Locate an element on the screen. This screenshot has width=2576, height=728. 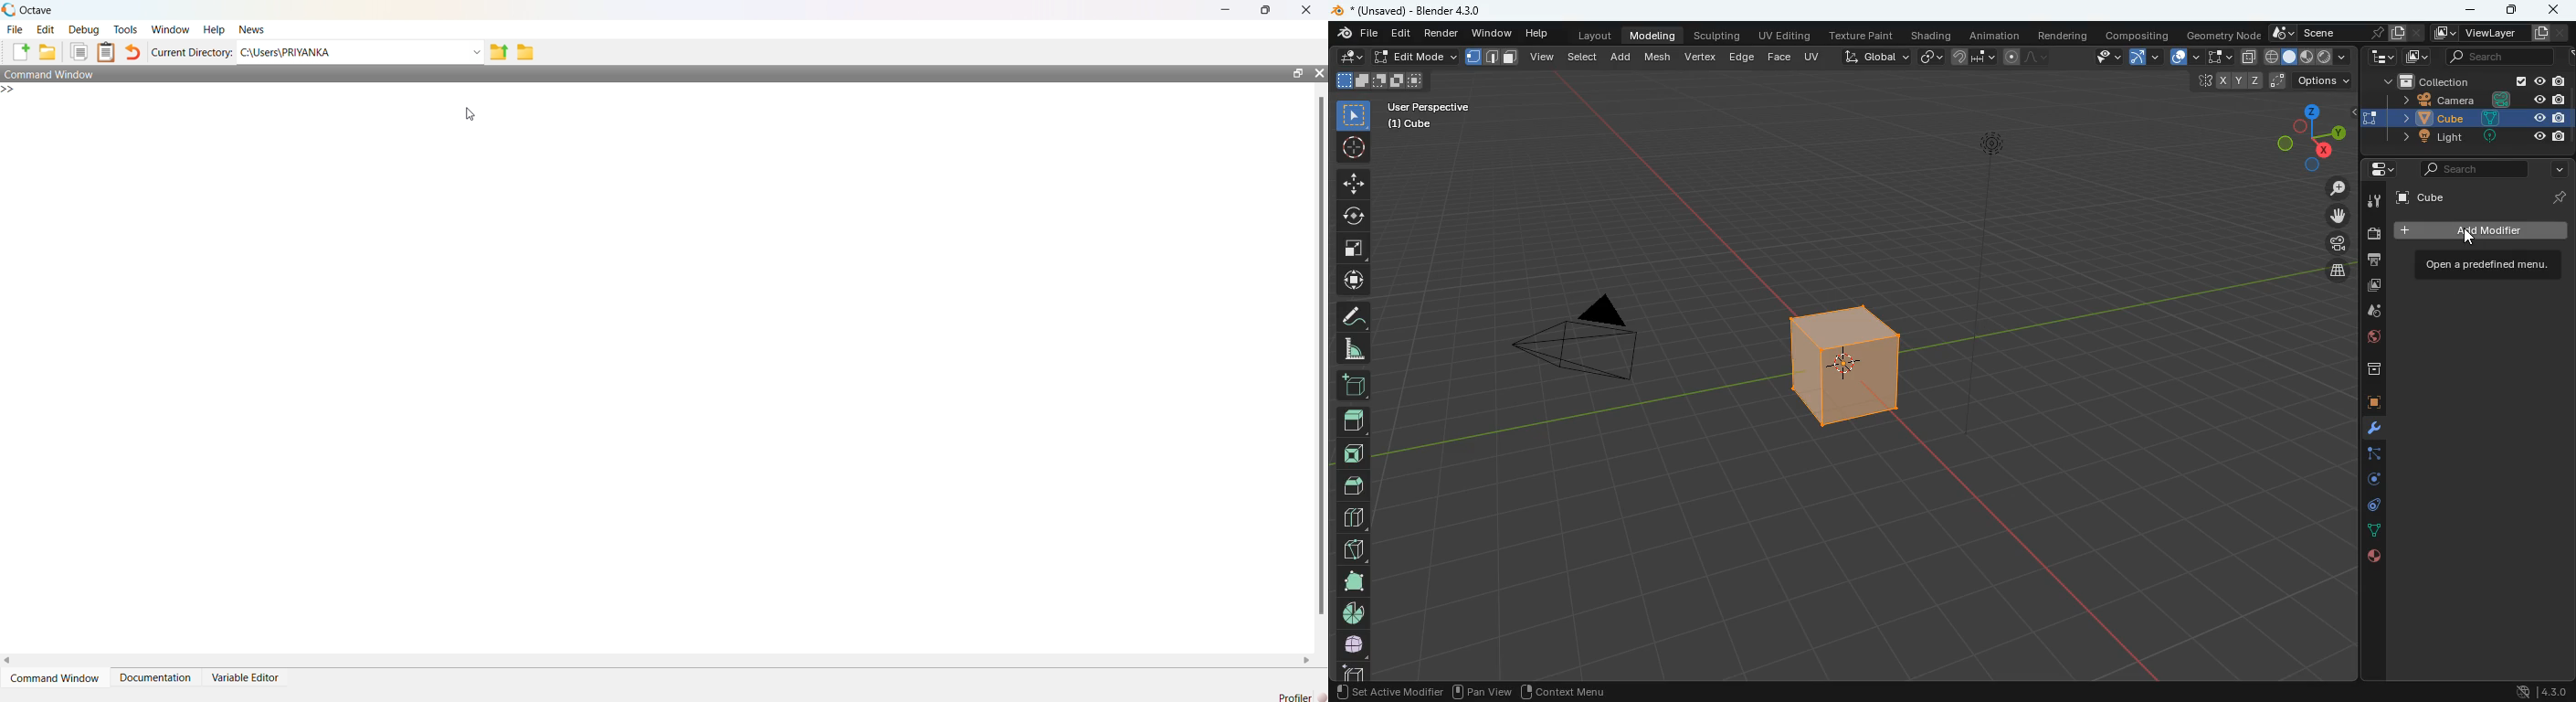
copy is located at coordinates (80, 52).